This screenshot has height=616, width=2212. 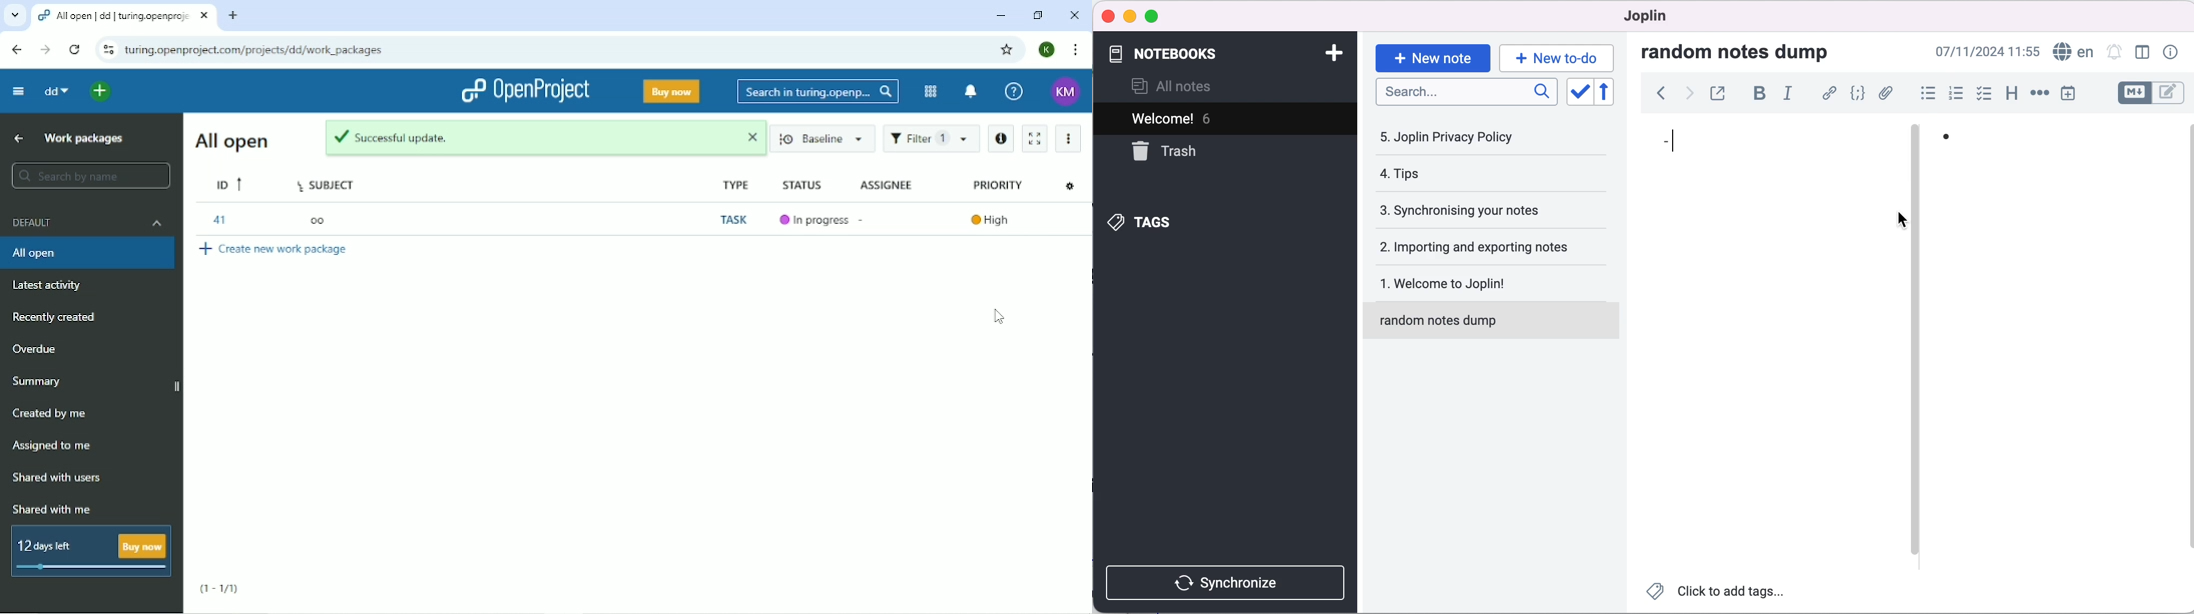 I want to click on Open context menu, so click(x=1084, y=220).